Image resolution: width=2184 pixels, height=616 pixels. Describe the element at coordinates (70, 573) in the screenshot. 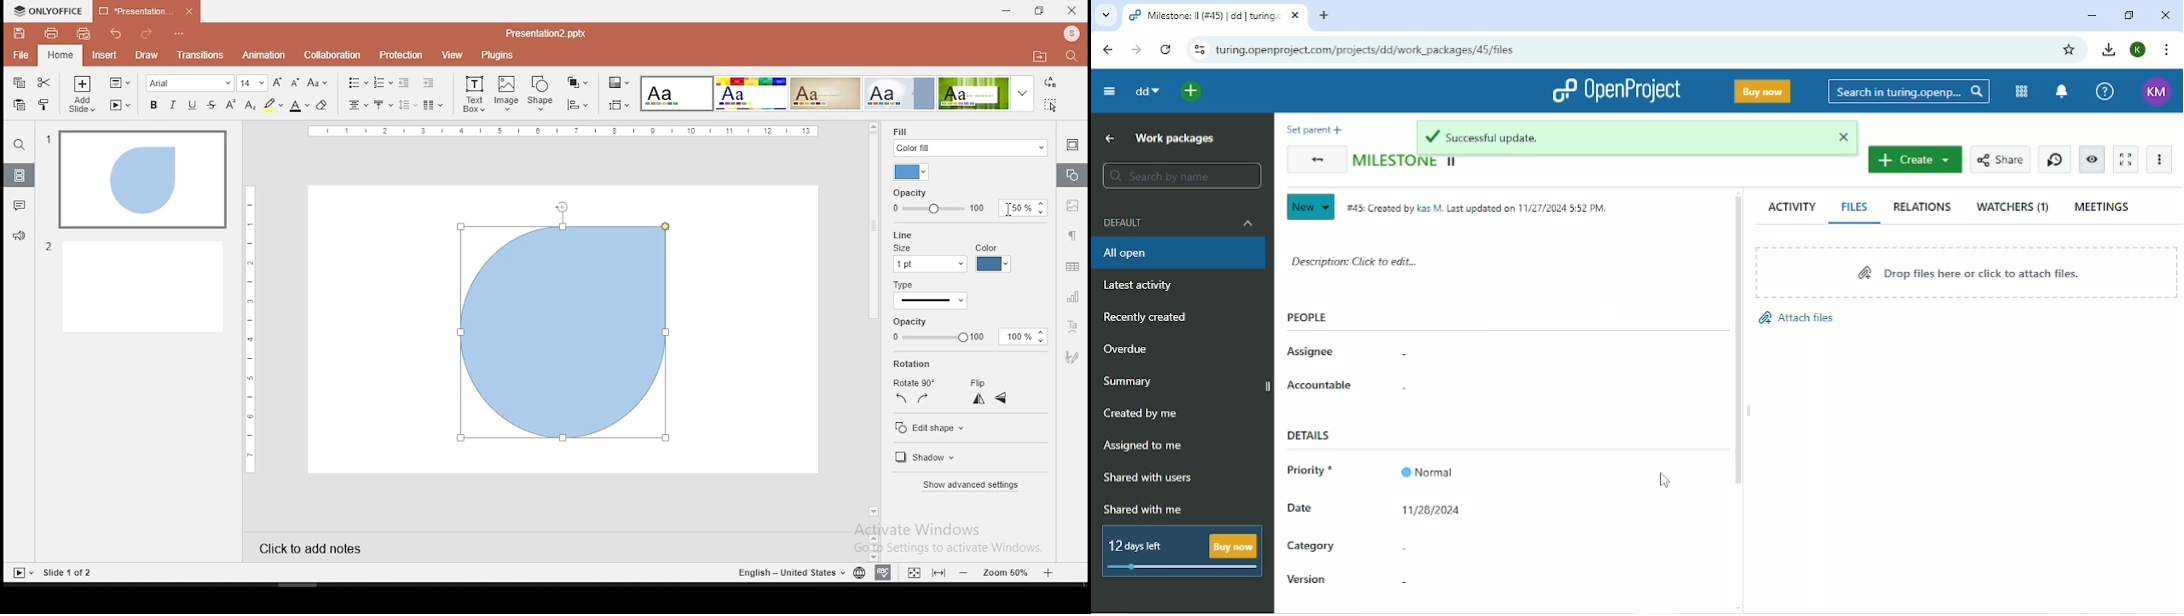

I see `slide 1 of 2` at that location.